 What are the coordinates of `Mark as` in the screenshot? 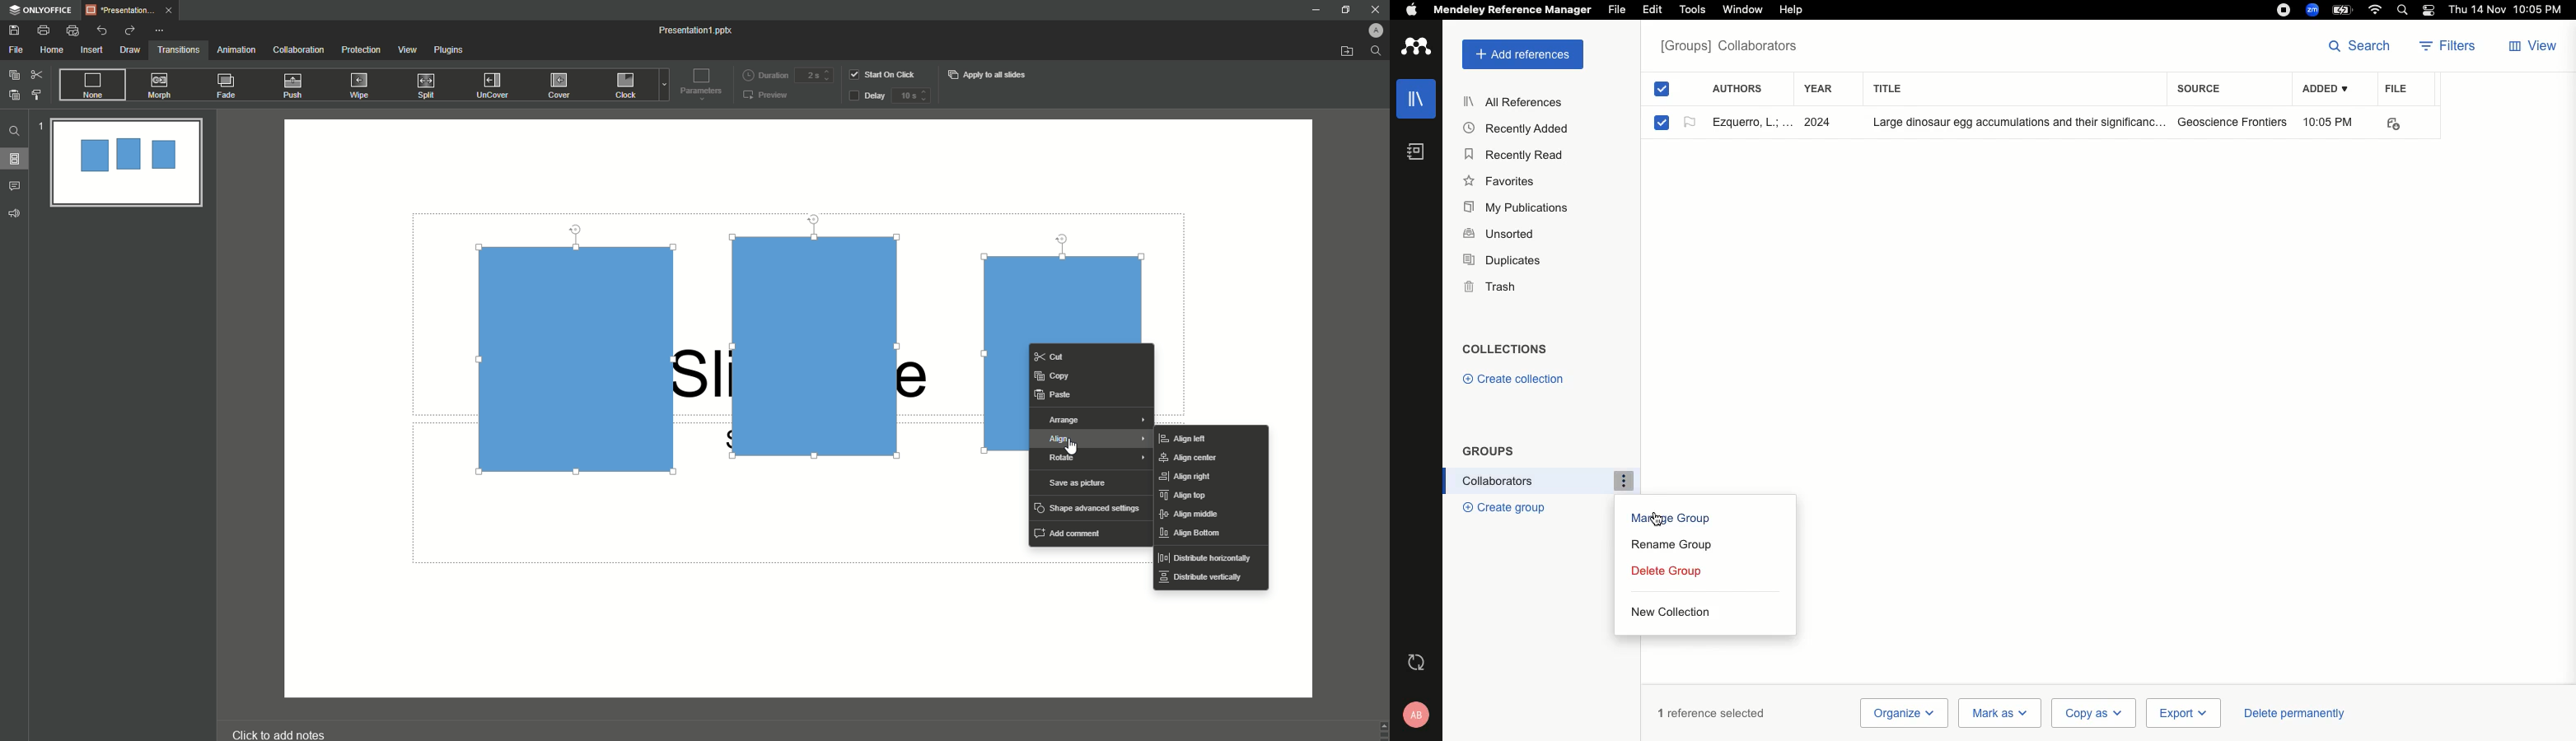 It's located at (2002, 711).